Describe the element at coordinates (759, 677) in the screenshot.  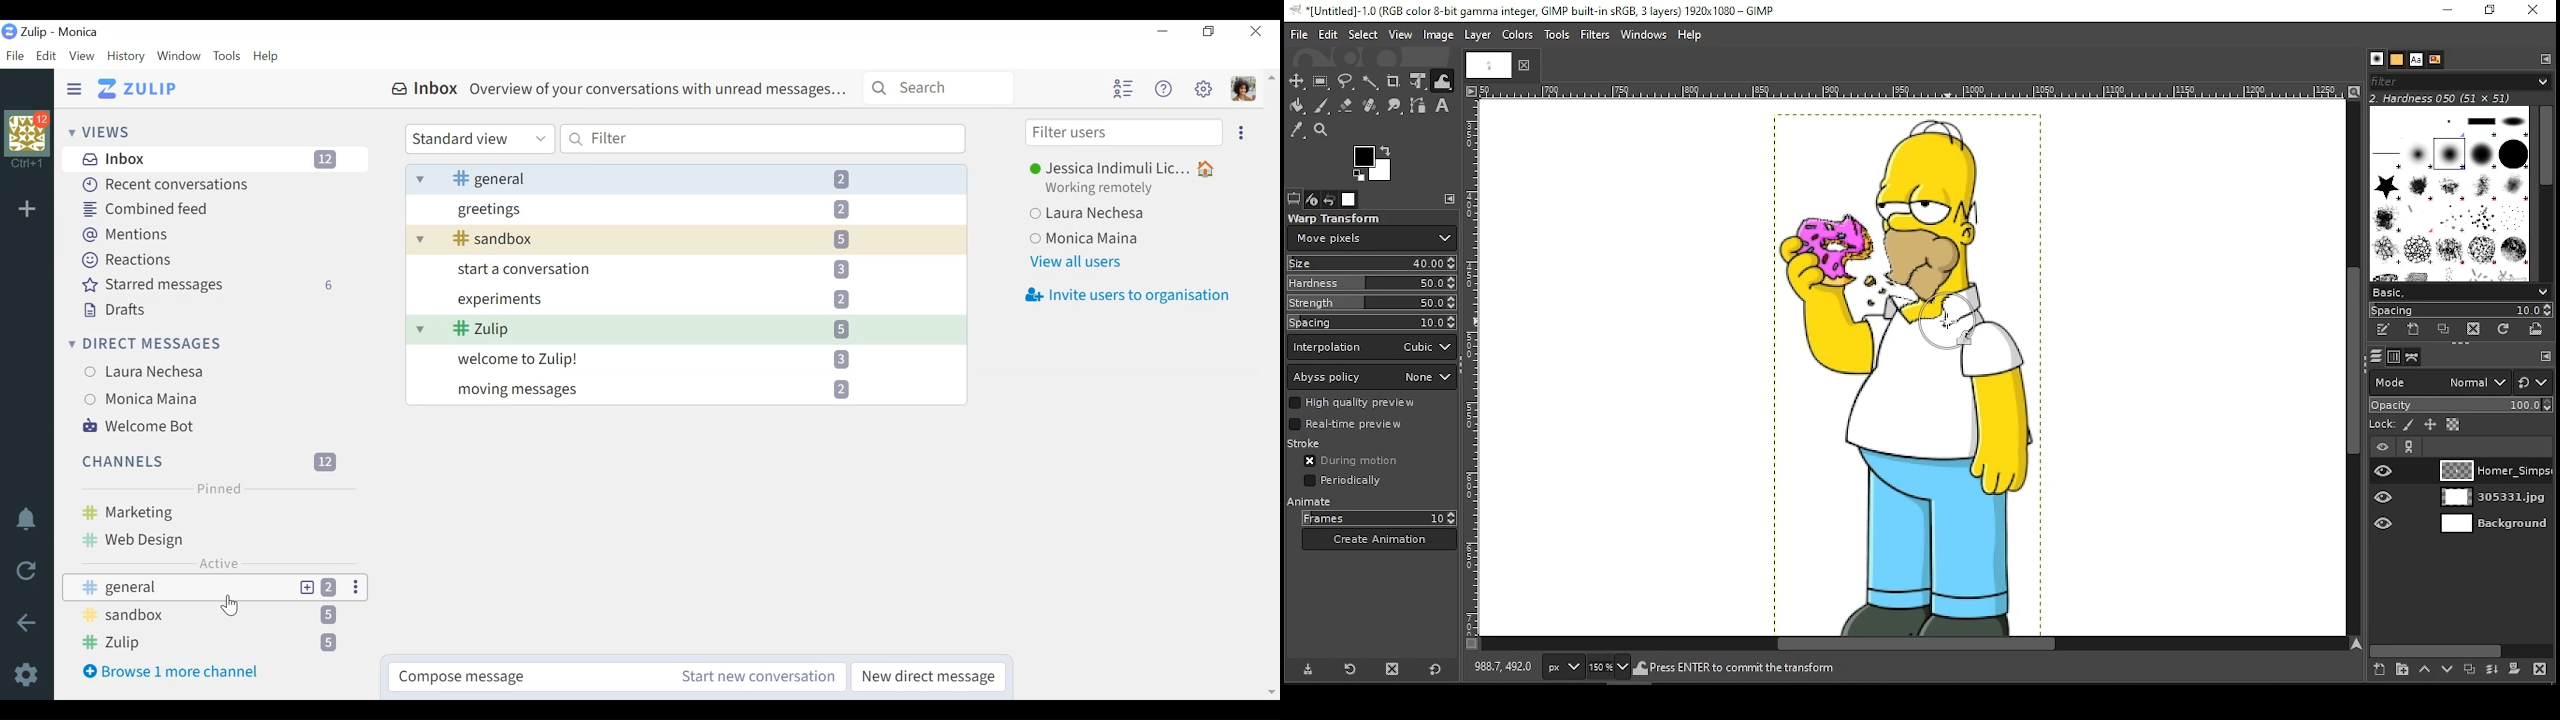
I see `Start new conversation` at that location.